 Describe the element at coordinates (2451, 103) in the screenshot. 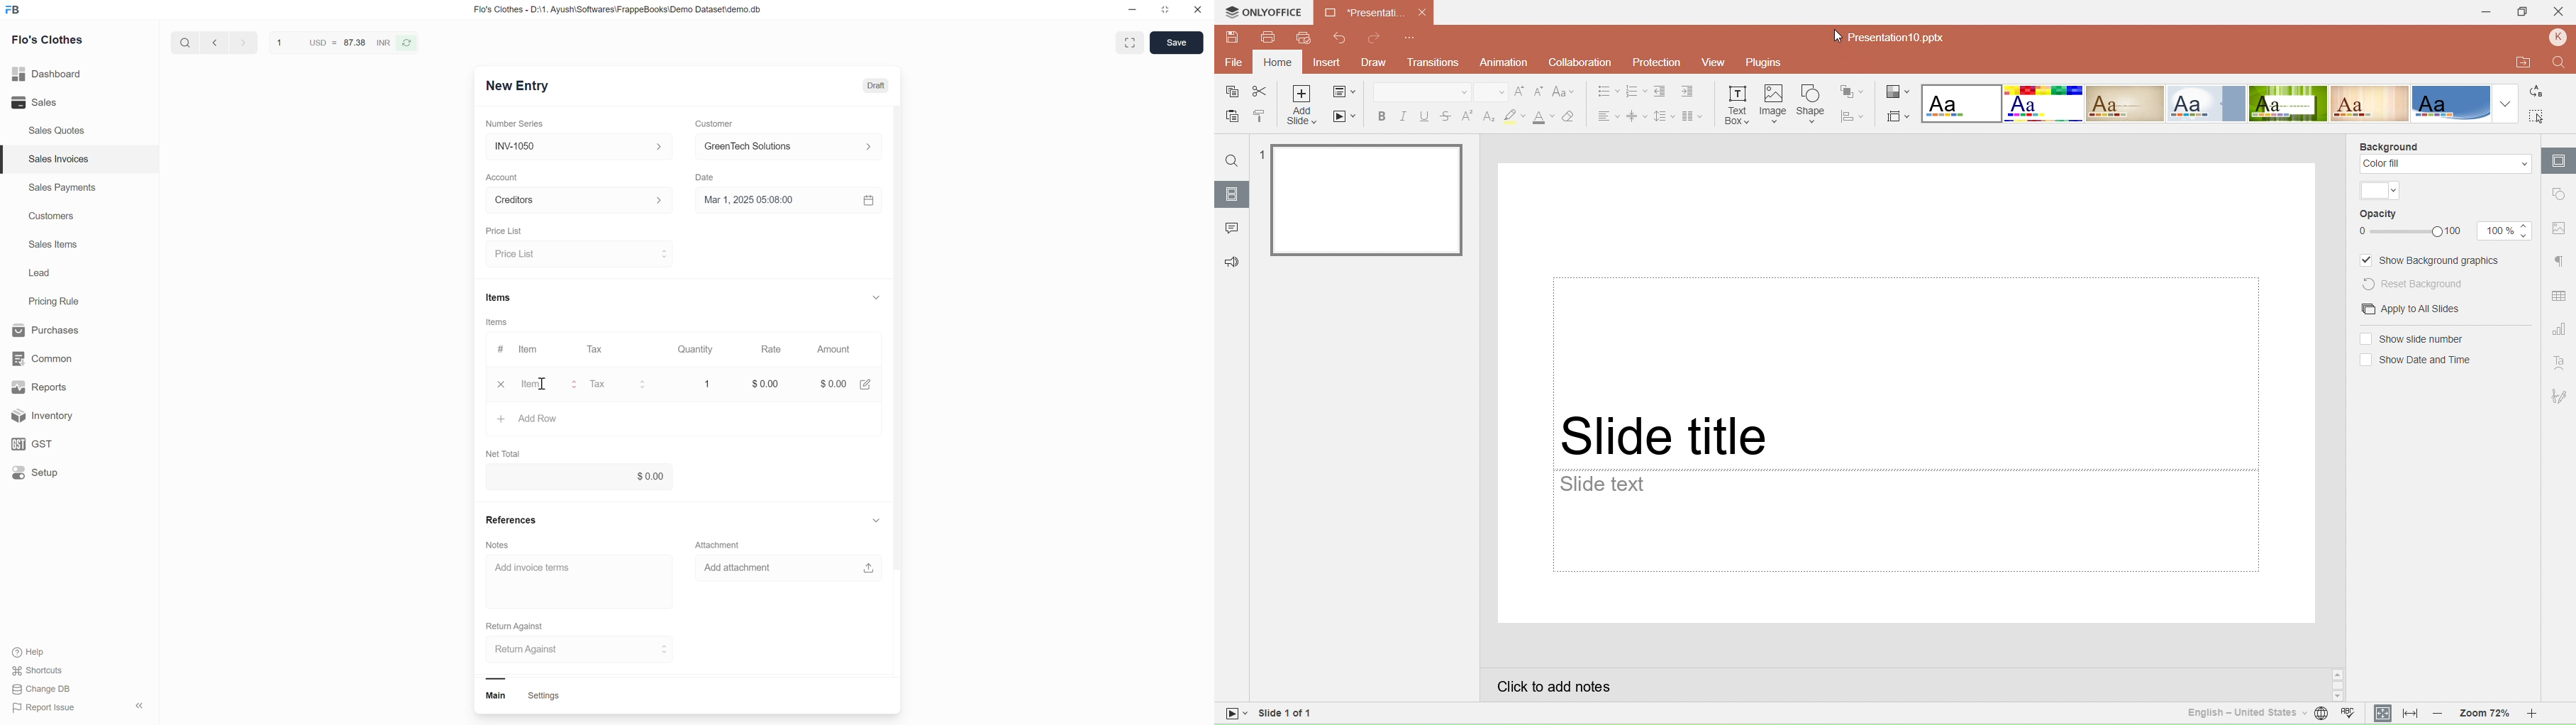

I see `Office` at that location.